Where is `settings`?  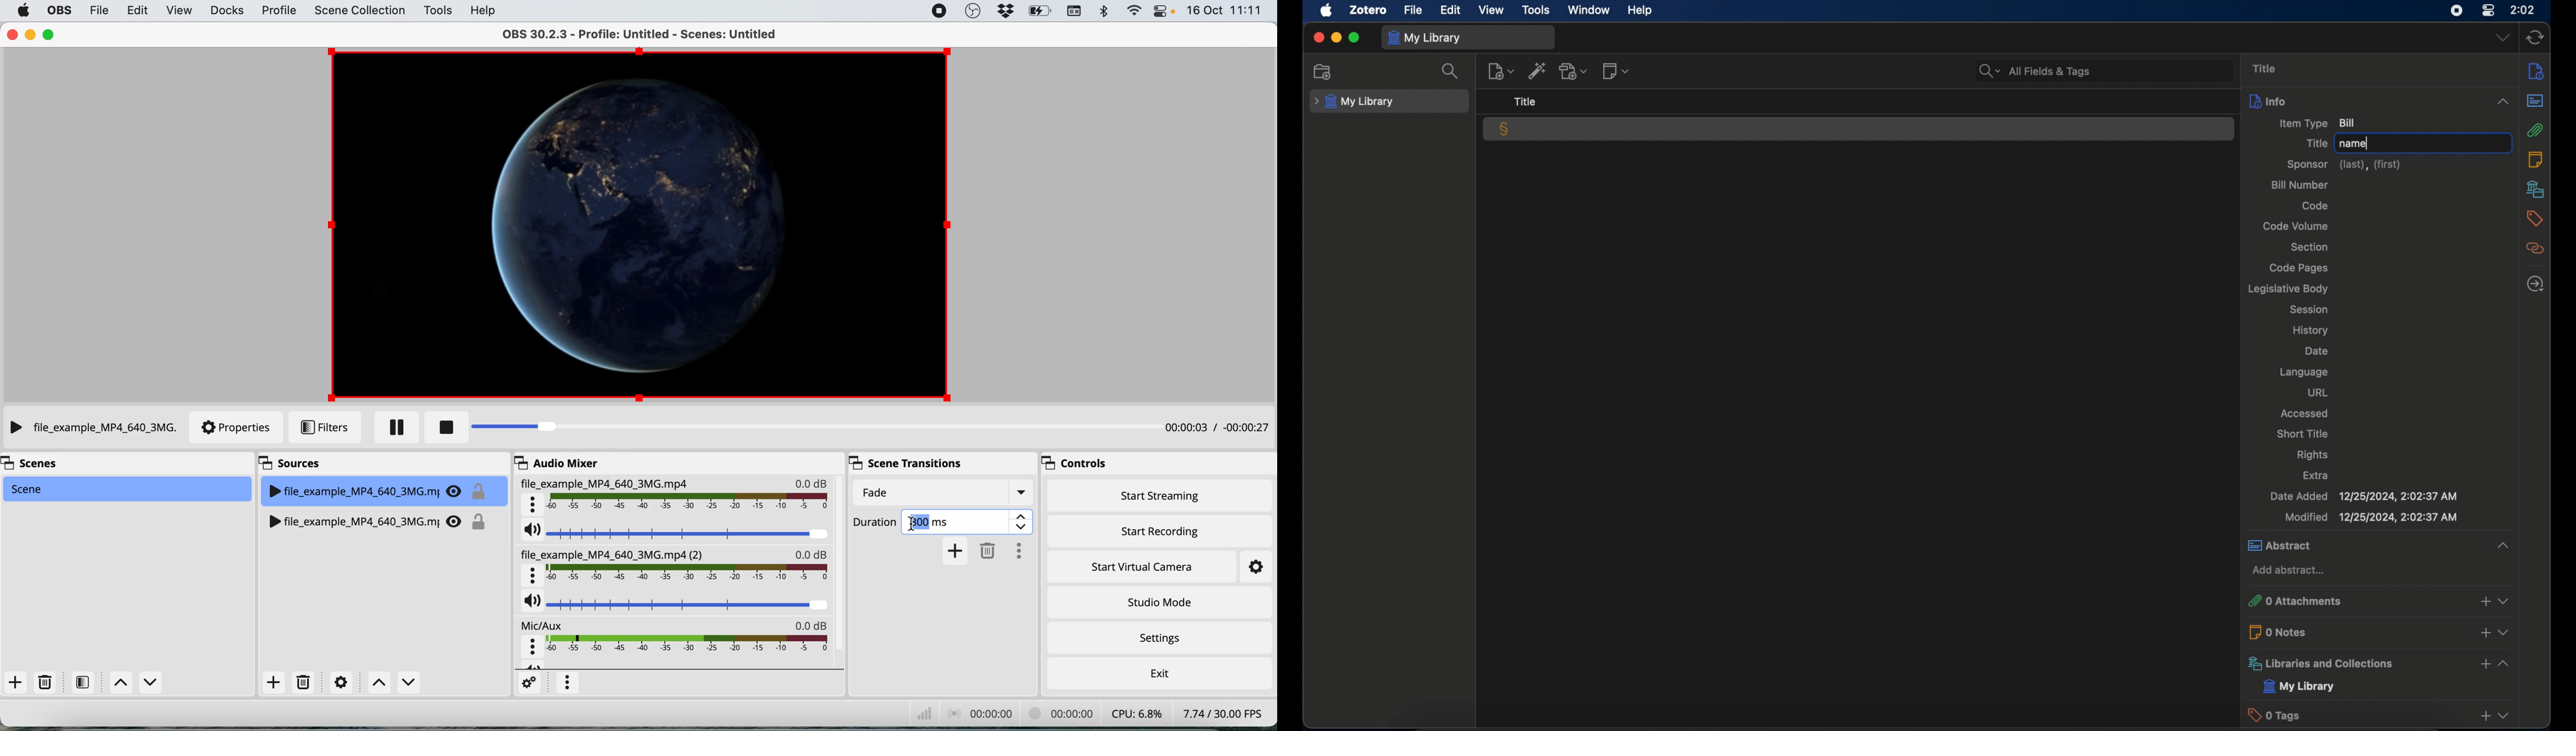 settings is located at coordinates (338, 683).